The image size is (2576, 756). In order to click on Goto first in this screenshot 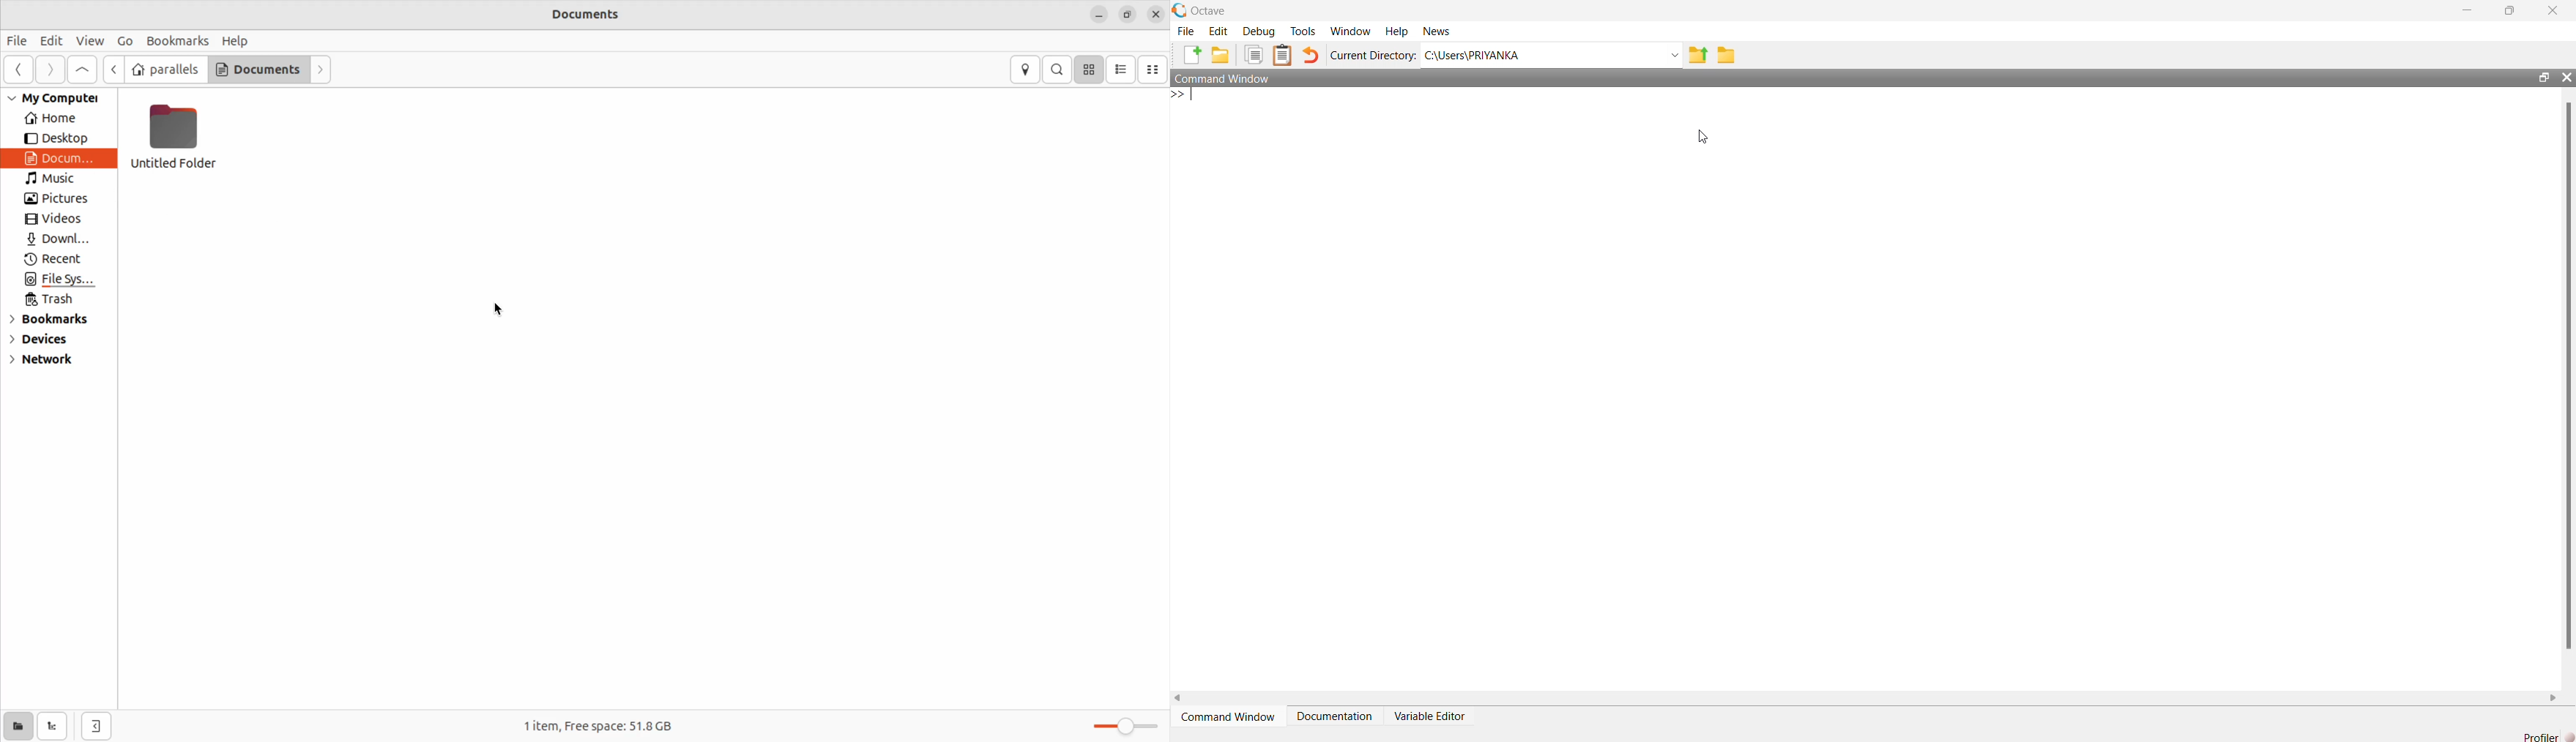, I will do `click(82, 68)`.